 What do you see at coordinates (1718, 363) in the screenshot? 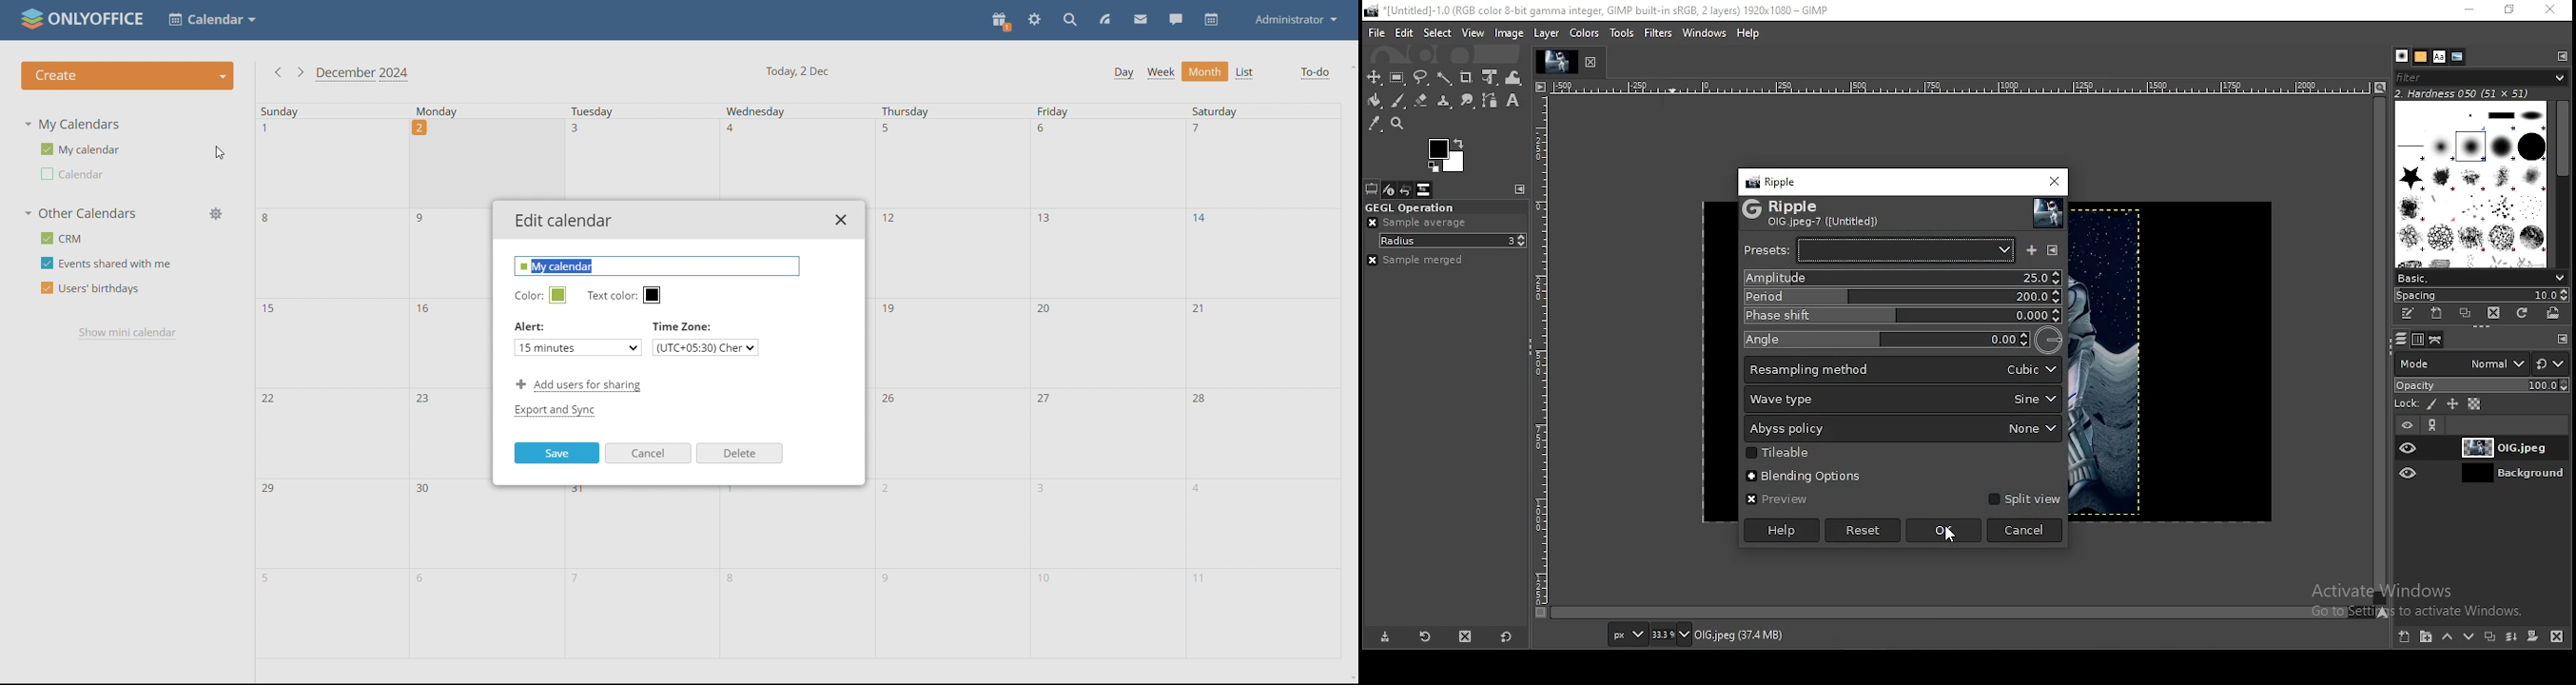
I see `image` at bounding box center [1718, 363].